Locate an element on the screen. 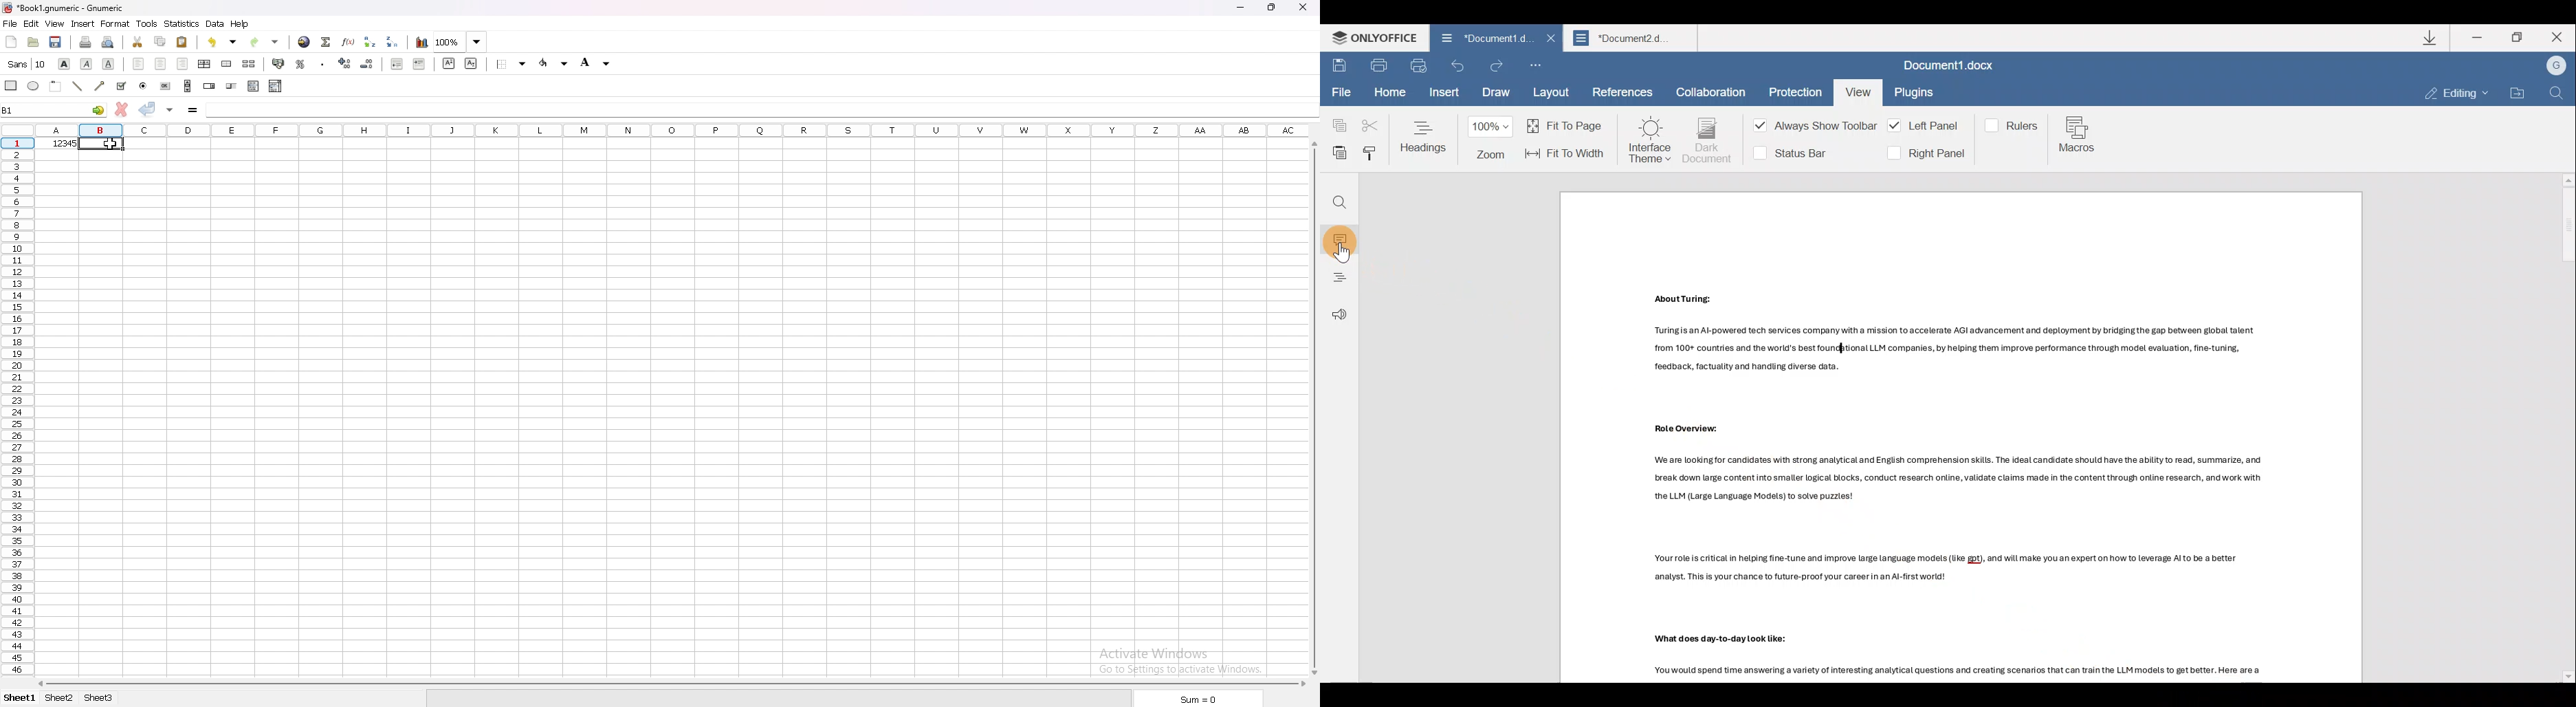  Cut is located at coordinates (1371, 120).